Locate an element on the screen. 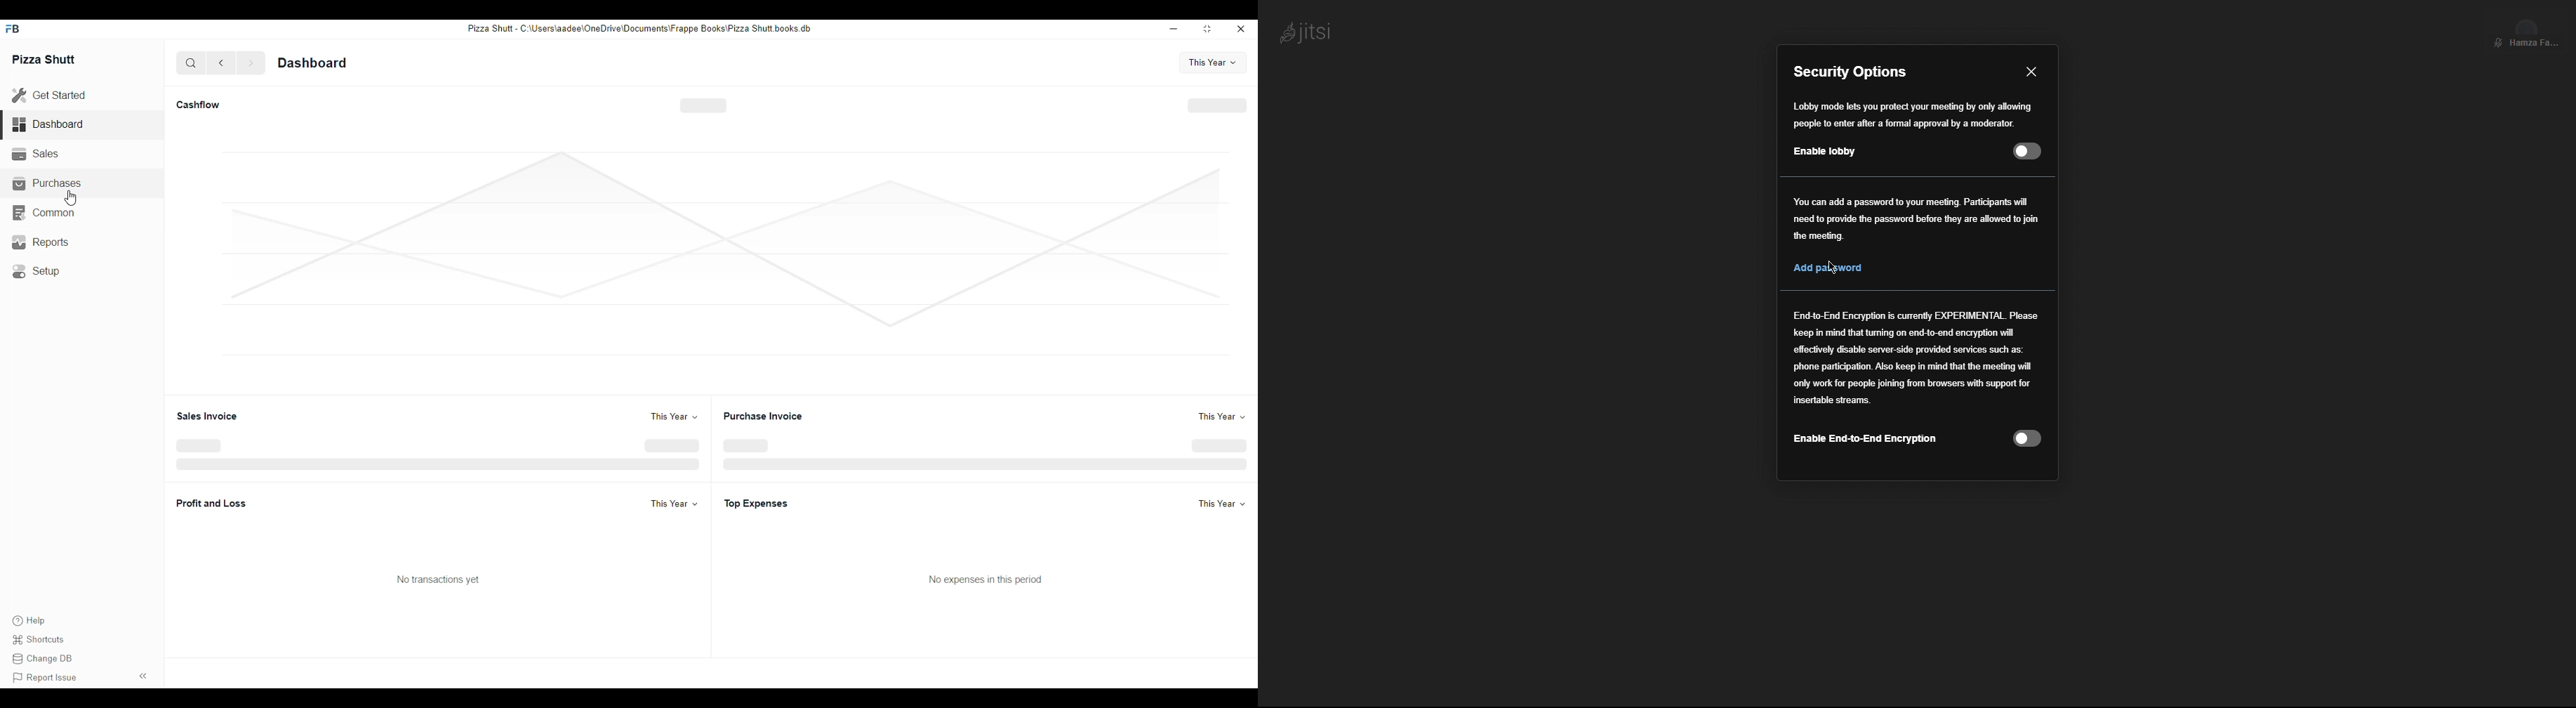 This screenshot has width=2576, height=728. This year is located at coordinates (676, 417).